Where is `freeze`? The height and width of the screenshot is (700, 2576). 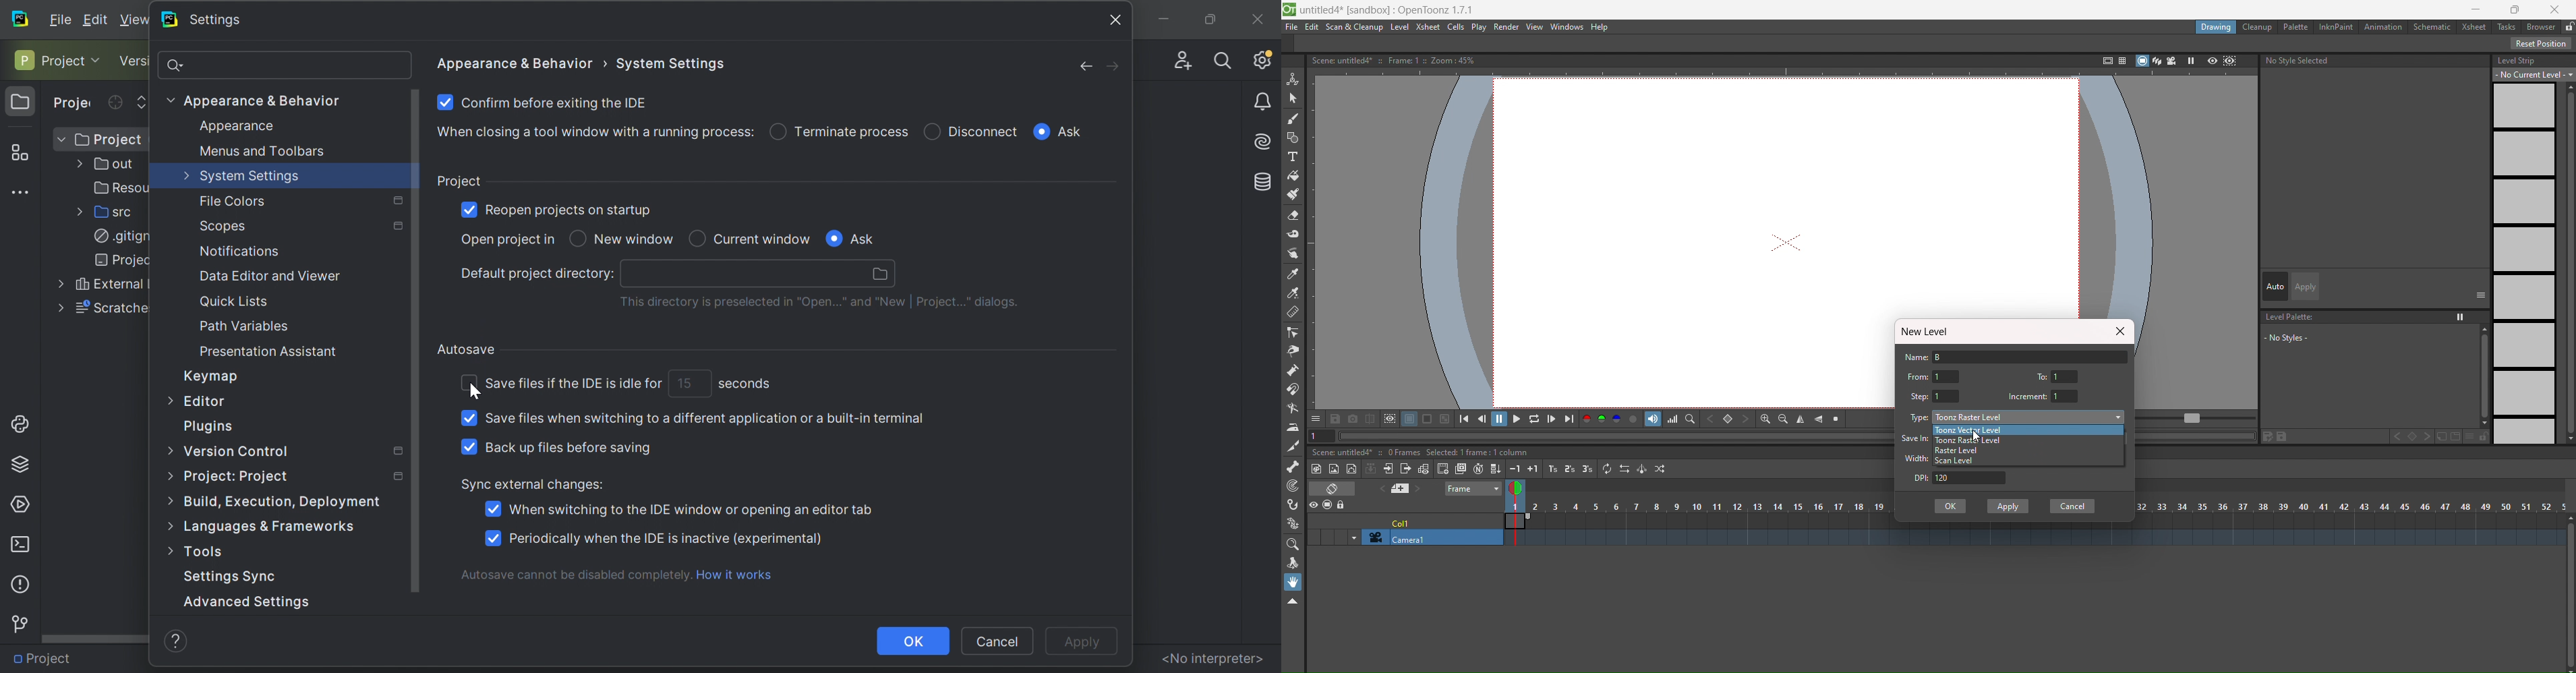 freeze is located at coordinates (2190, 61).